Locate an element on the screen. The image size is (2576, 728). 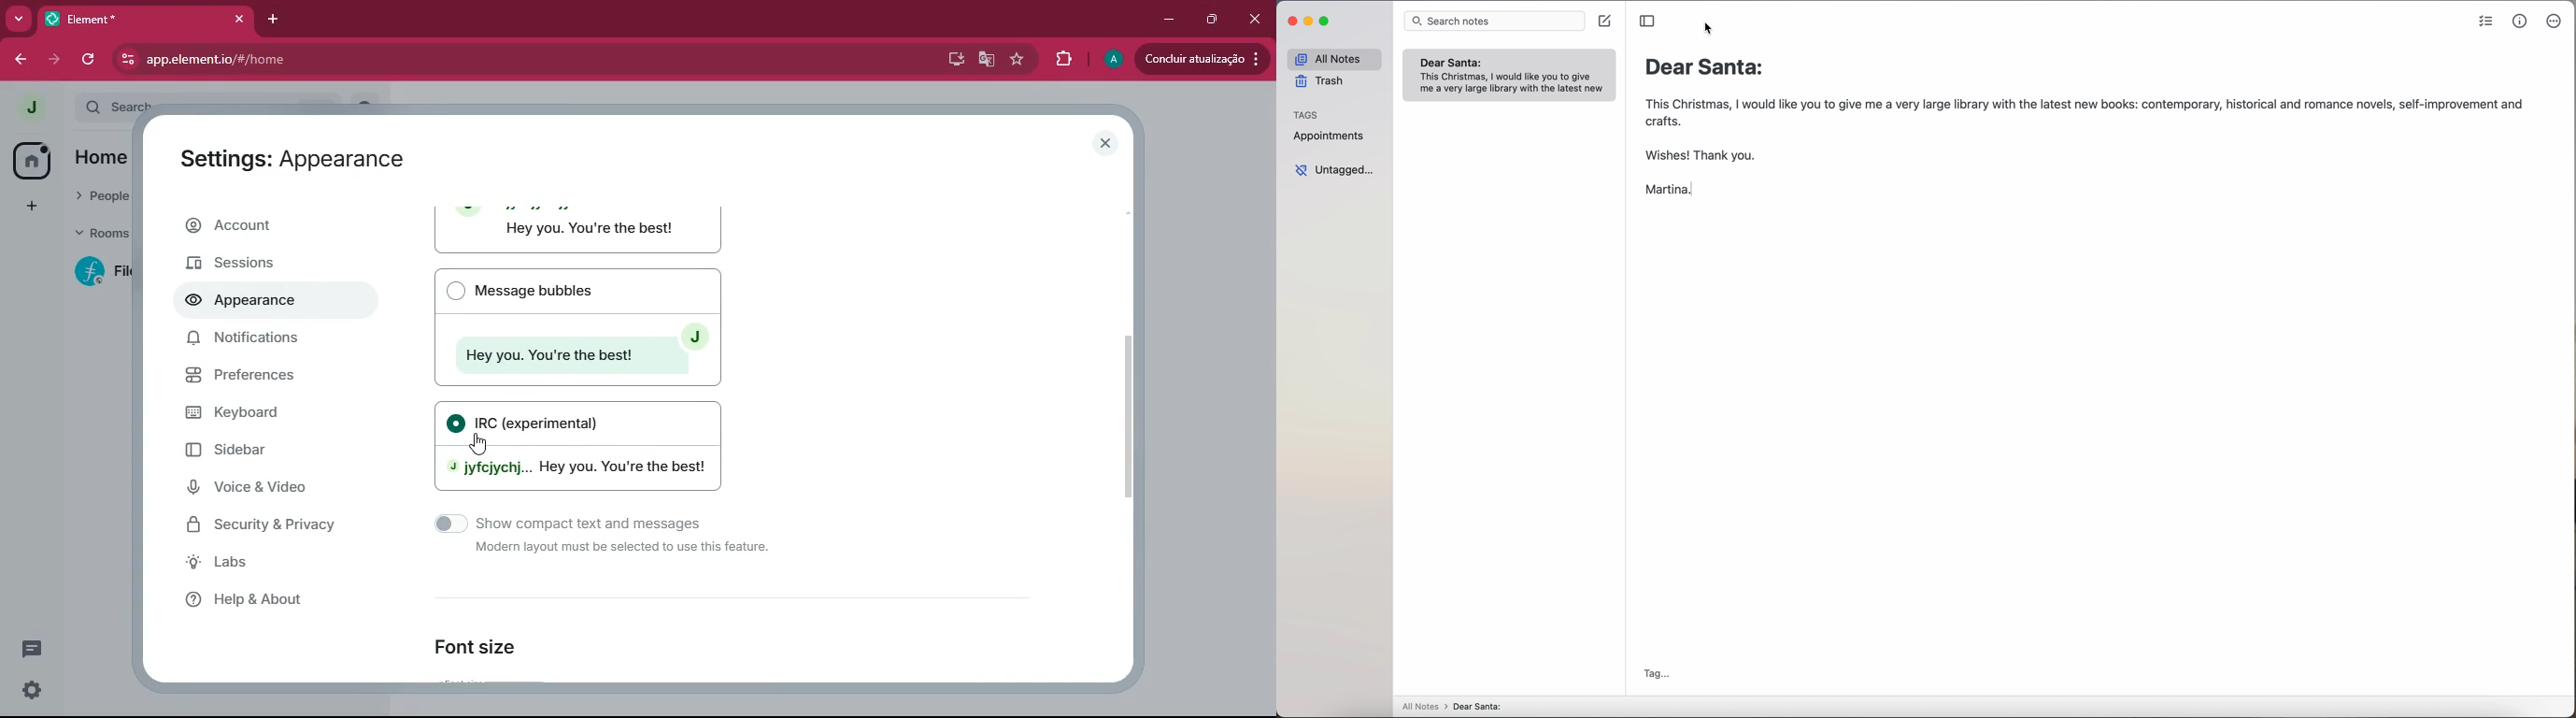
search bar is located at coordinates (1493, 21).